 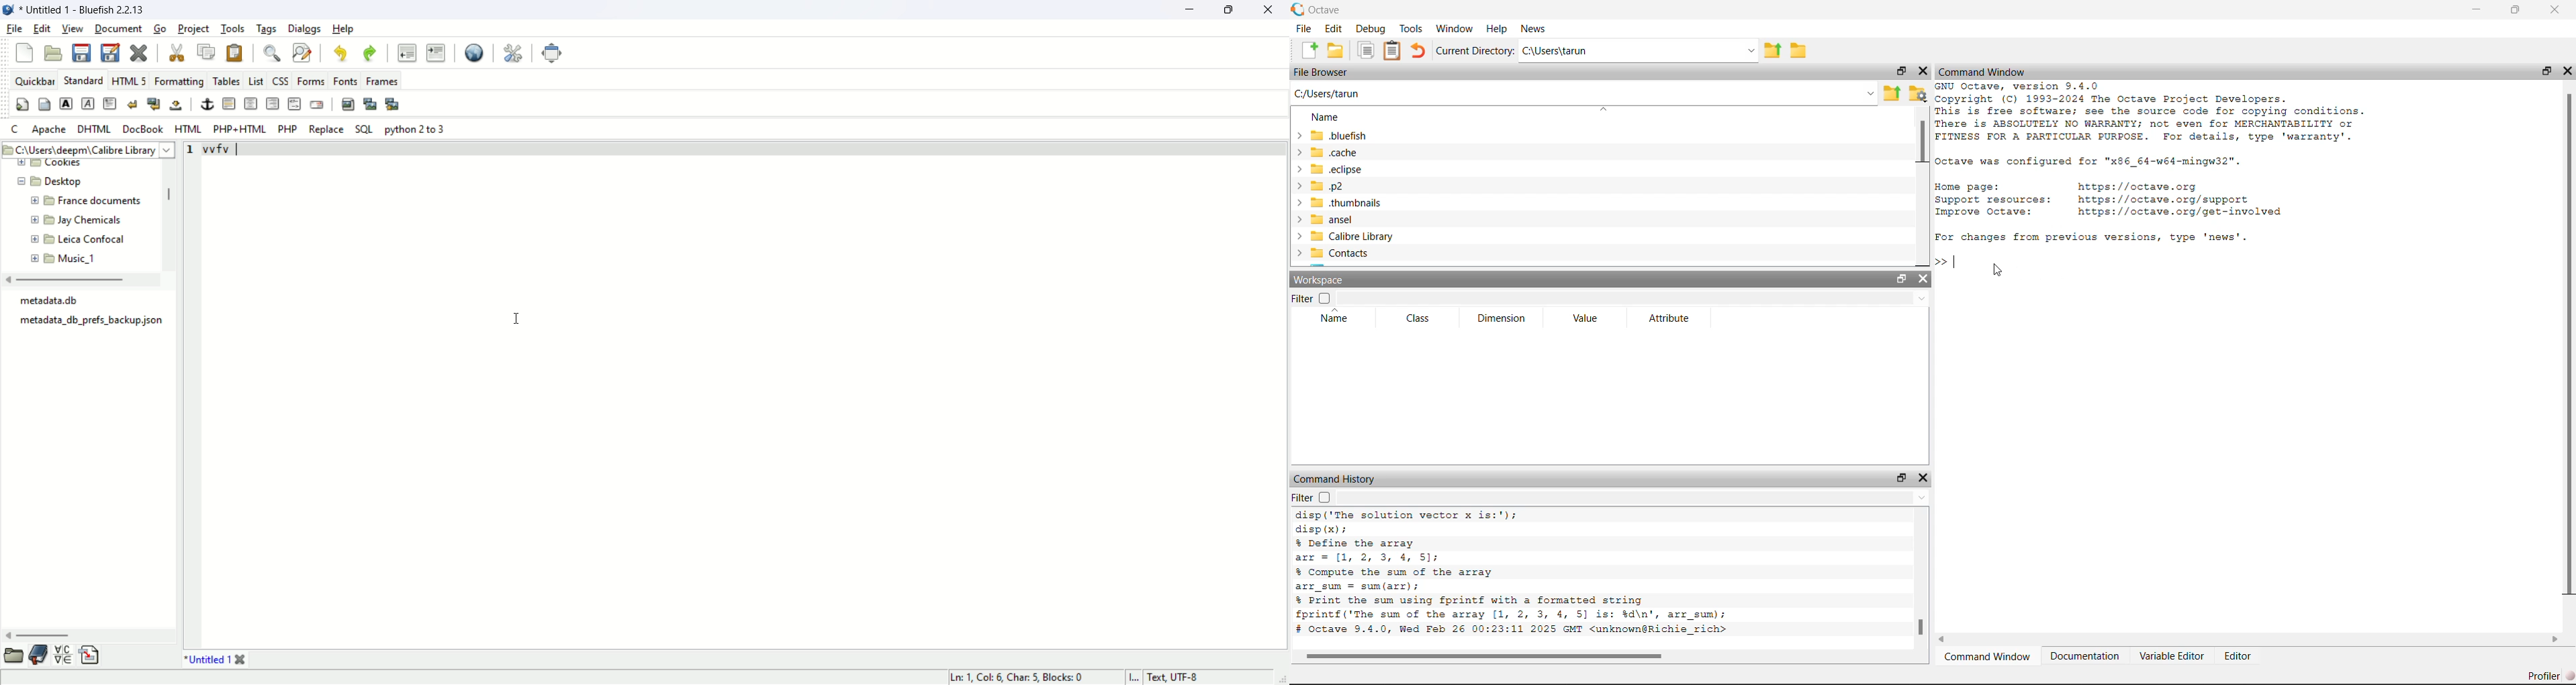 What do you see at coordinates (90, 103) in the screenshot?
I see `emphasis` at bounding box center [90, 103].